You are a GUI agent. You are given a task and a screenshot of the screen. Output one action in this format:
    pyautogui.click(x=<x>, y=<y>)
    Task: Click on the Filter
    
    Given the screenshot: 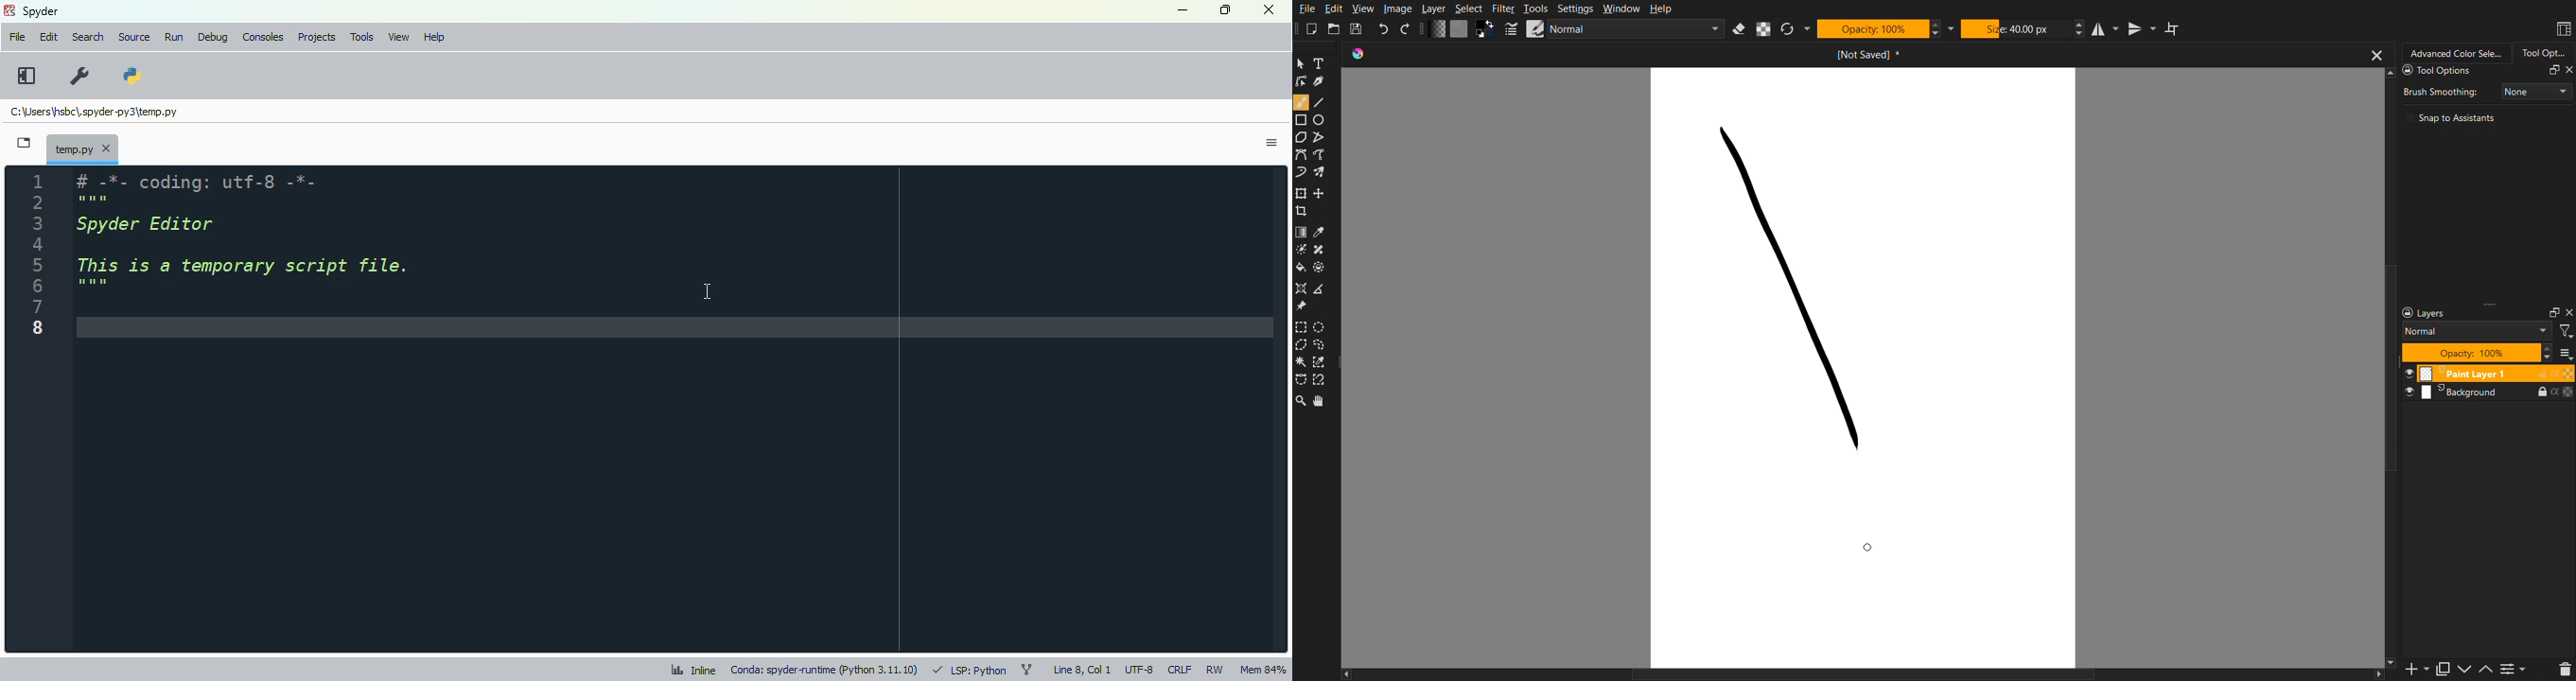 What is the action you would take?
    pyautogui.click(x=2567, y=332)
    